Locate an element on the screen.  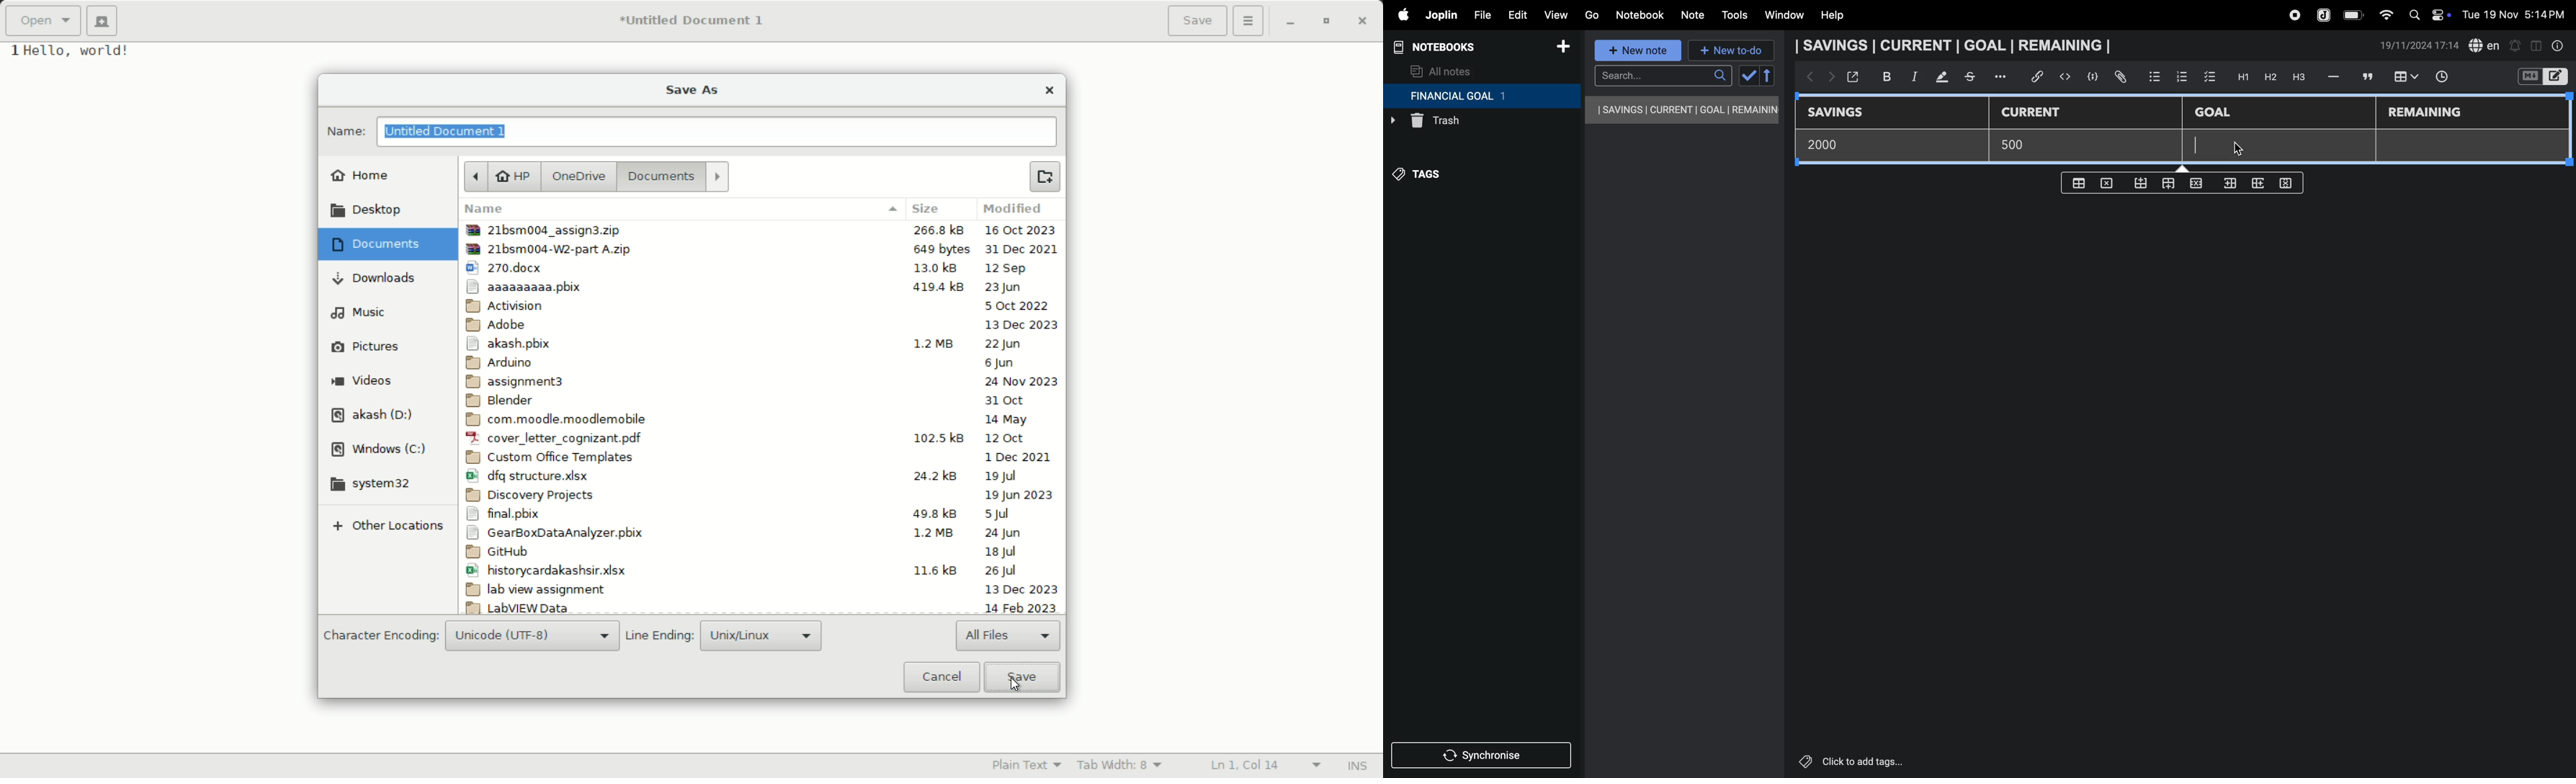
from top is located at coordinates (2166, 184).